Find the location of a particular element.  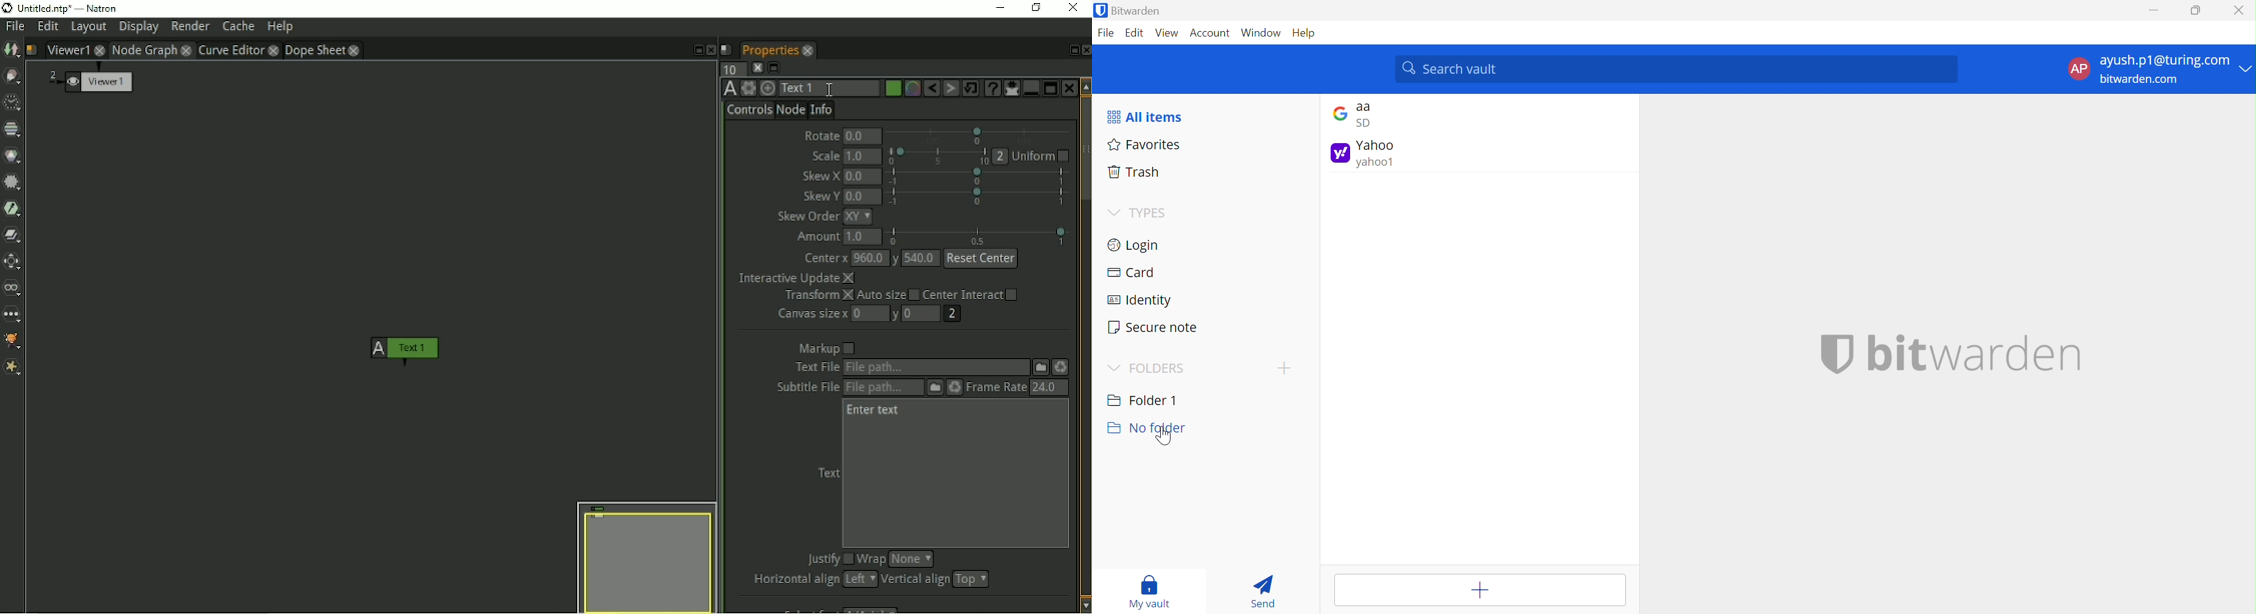

Add item is located at coordinates (1481, 590).